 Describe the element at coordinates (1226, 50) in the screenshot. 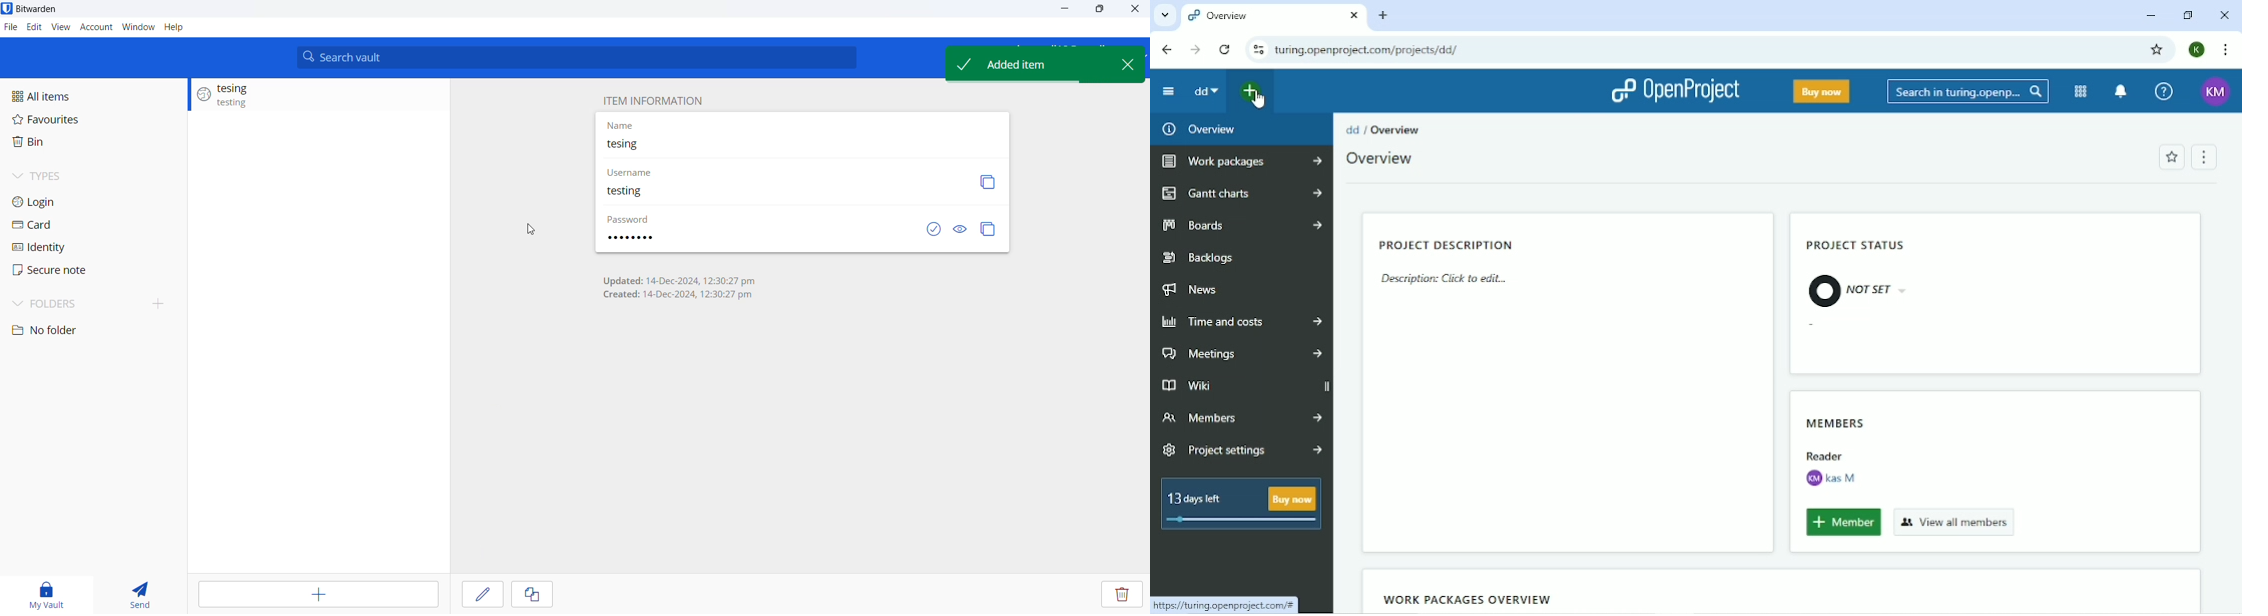

I see `Reload this page` at that location.